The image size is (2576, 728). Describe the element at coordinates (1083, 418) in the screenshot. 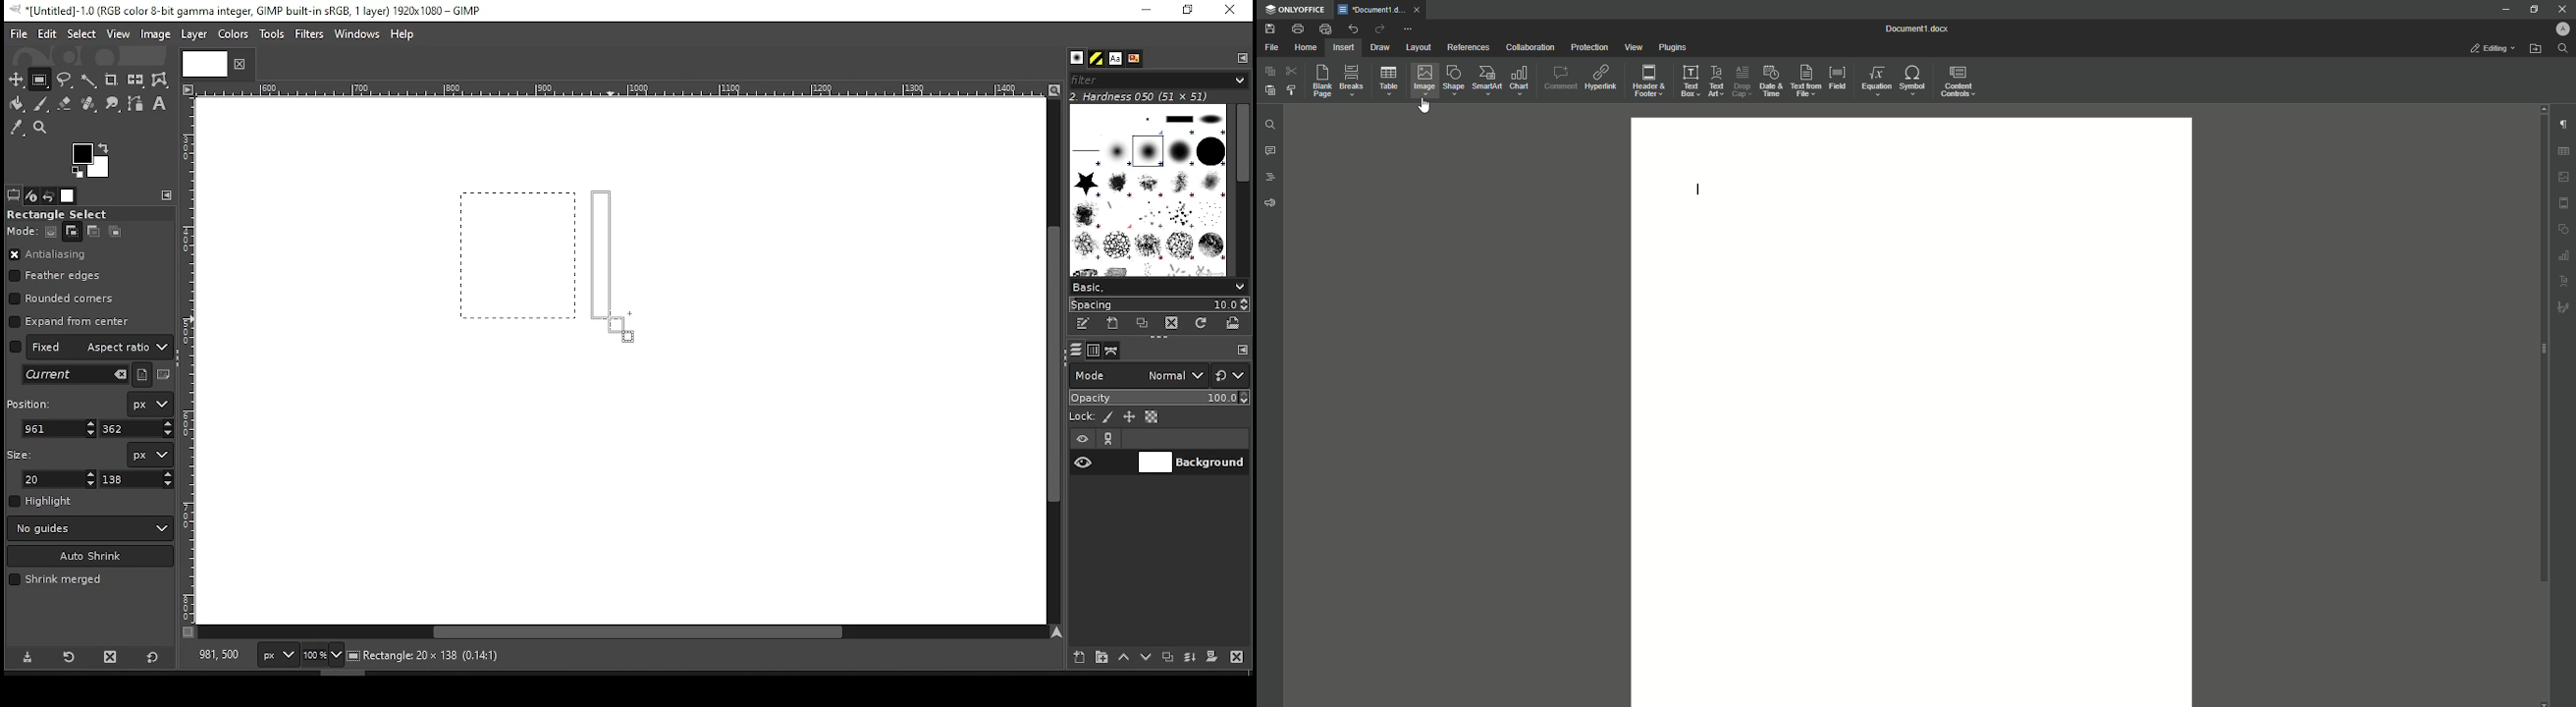

I see `lock:` at that location.